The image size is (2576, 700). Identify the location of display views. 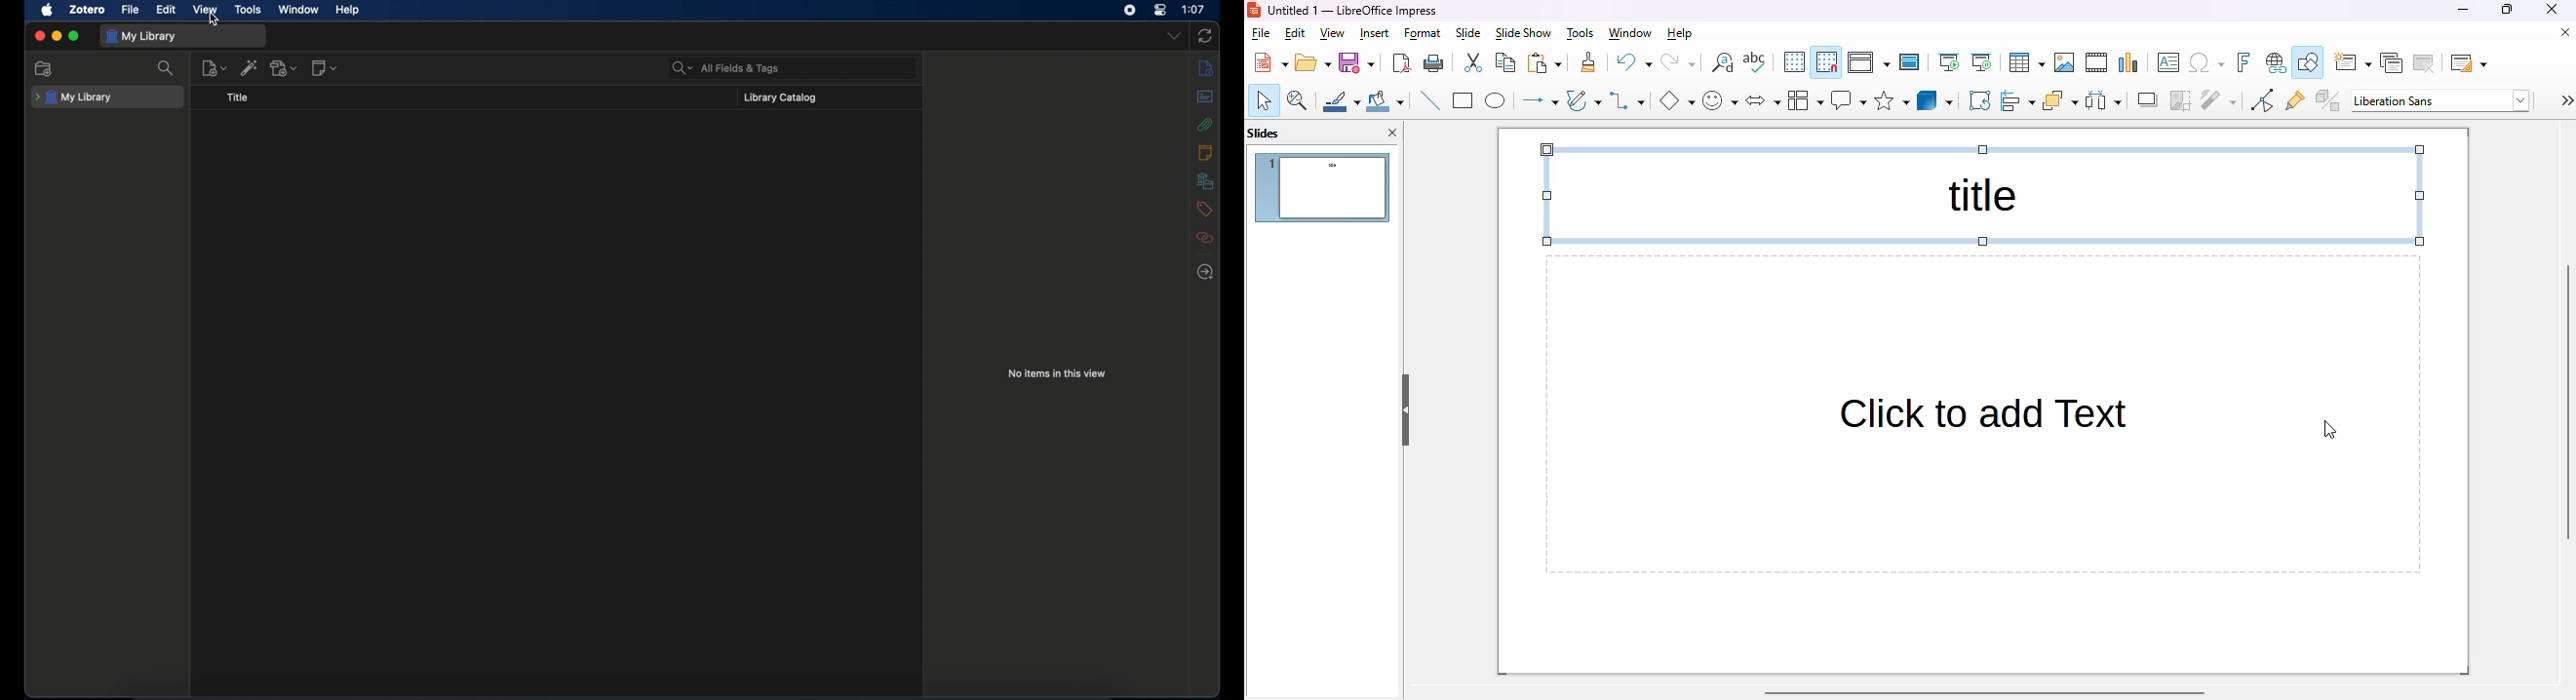
(1869, 62).